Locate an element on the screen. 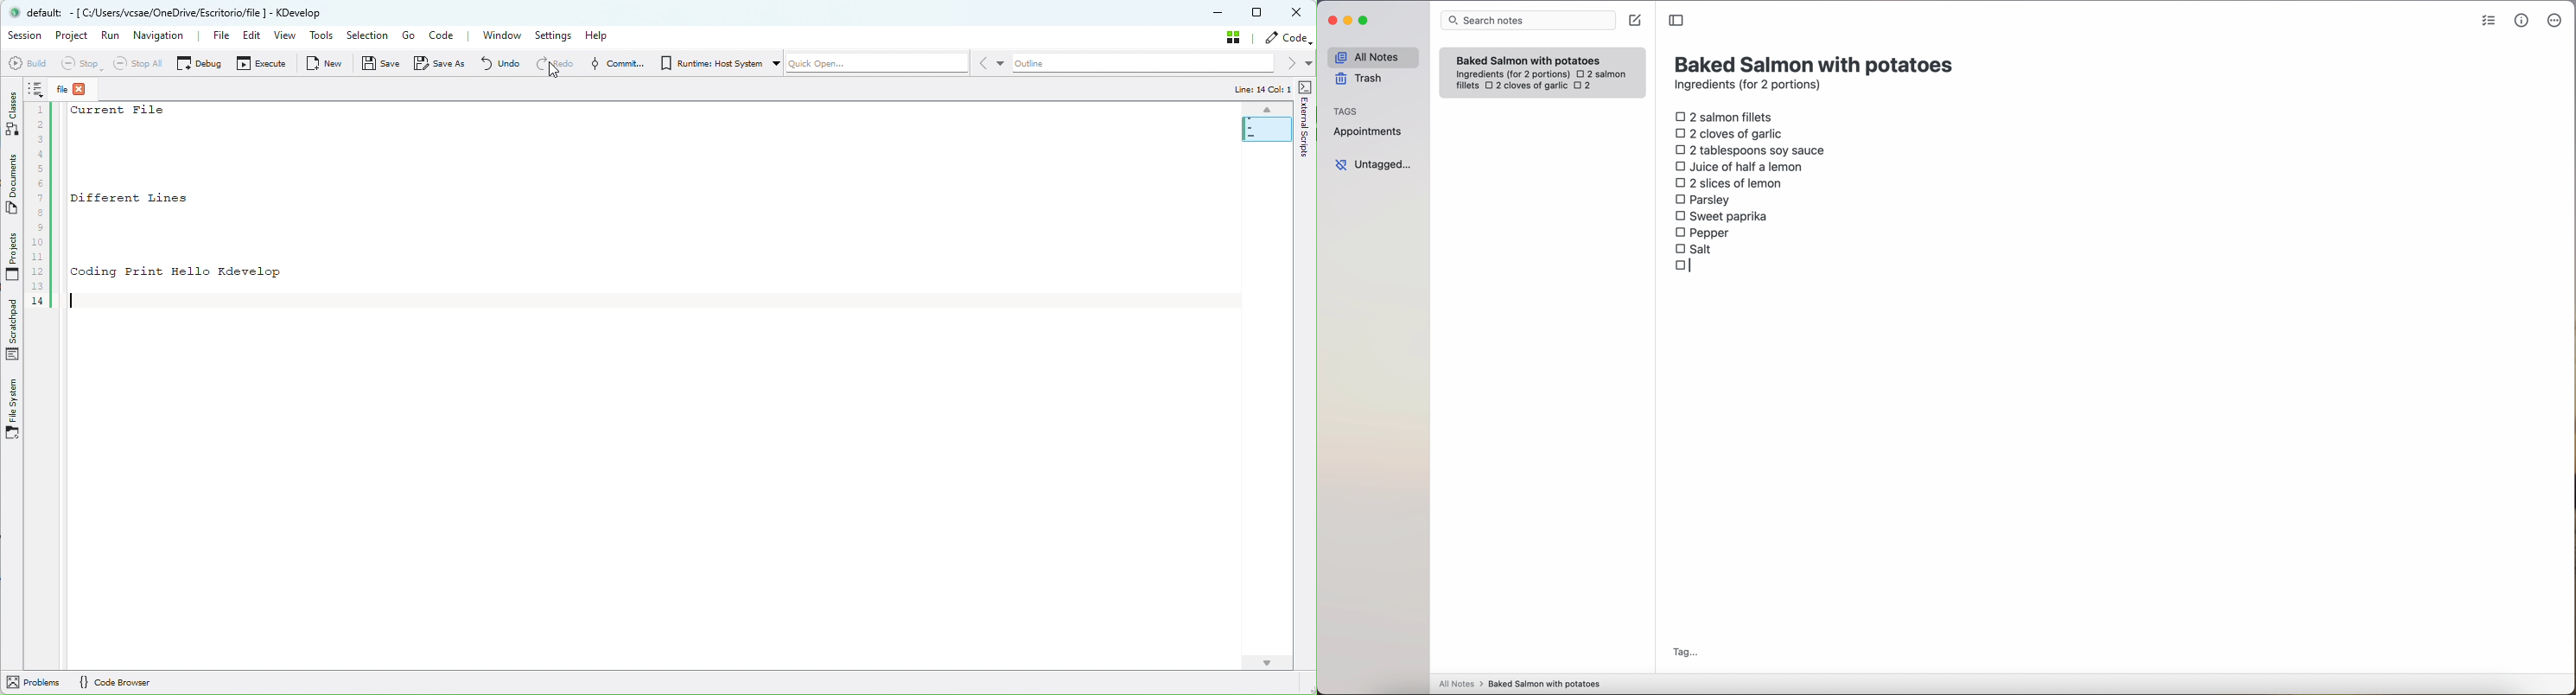 The width and height of the screenshot is (2576, 700). ingredients (for 2 portions) is located at coordinates (1751, 86).